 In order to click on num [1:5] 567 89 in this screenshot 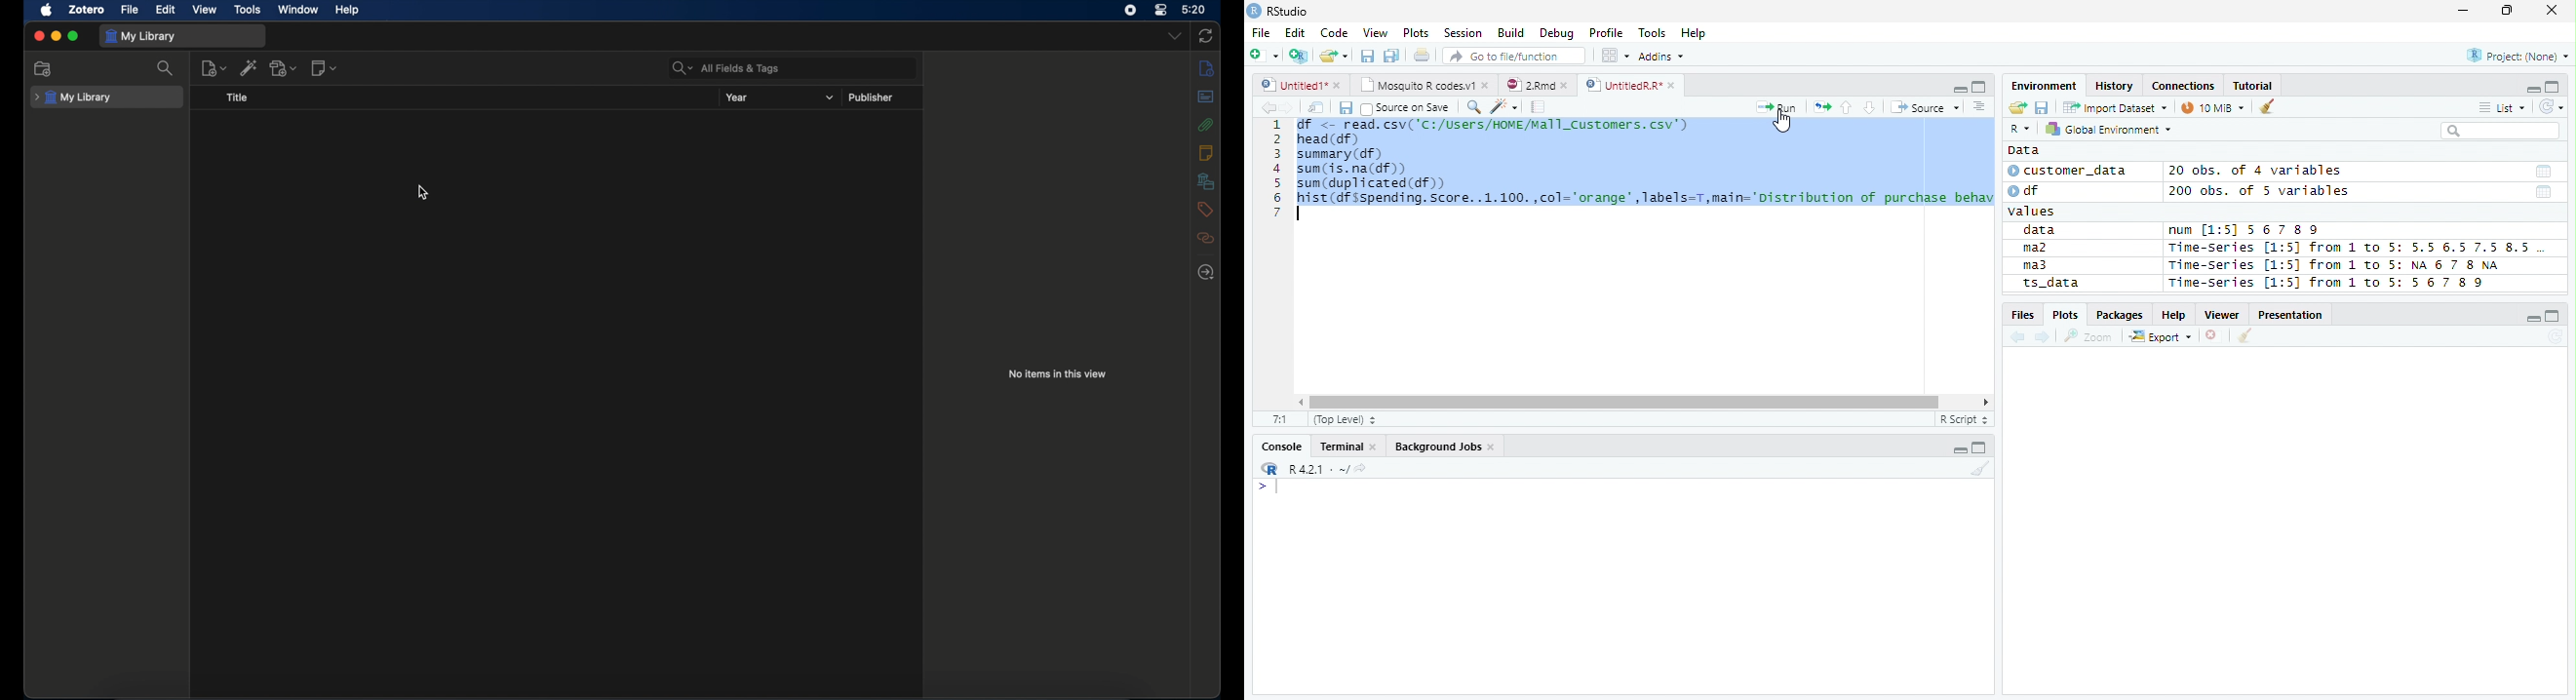, I will do `click(2244, 230)`.